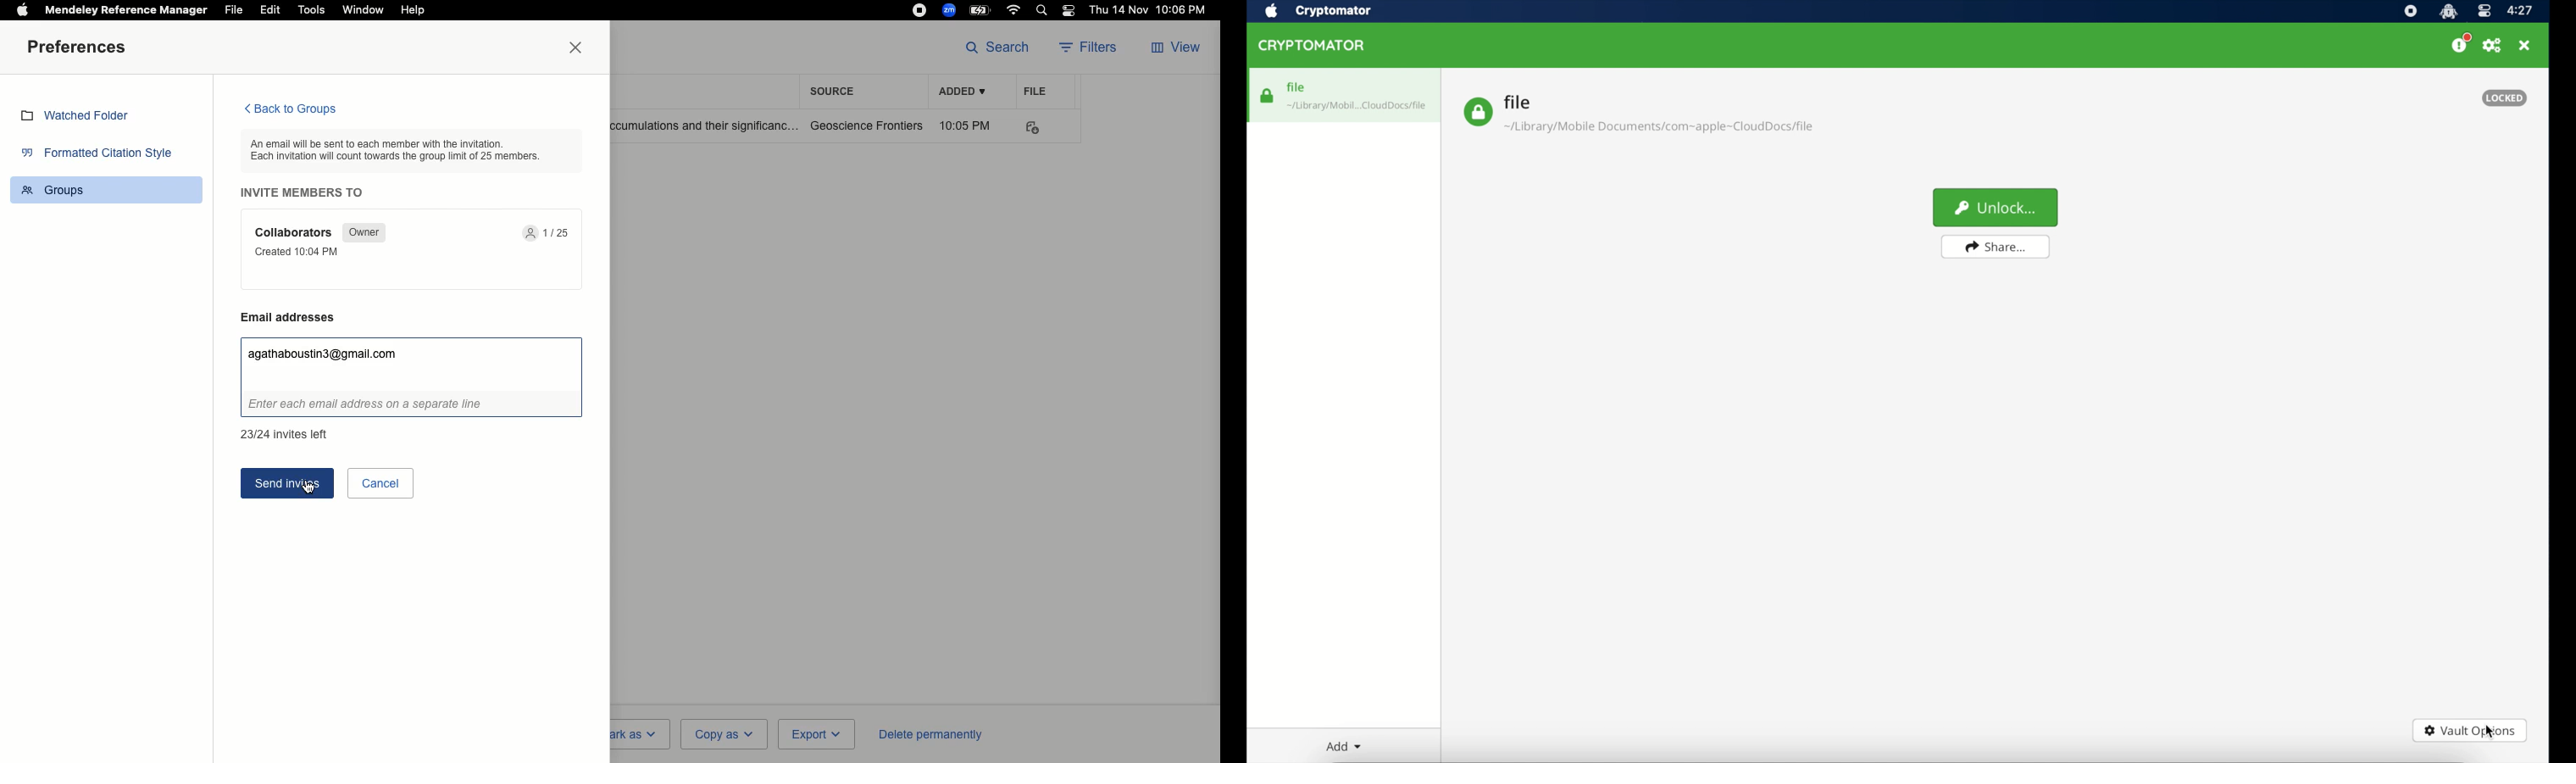 This screenshot has width=2576, height=784. What do you see at coordinates (1069, 12) in the screenshot?
I see `Notification bar` at bounding box center [1069, 12].